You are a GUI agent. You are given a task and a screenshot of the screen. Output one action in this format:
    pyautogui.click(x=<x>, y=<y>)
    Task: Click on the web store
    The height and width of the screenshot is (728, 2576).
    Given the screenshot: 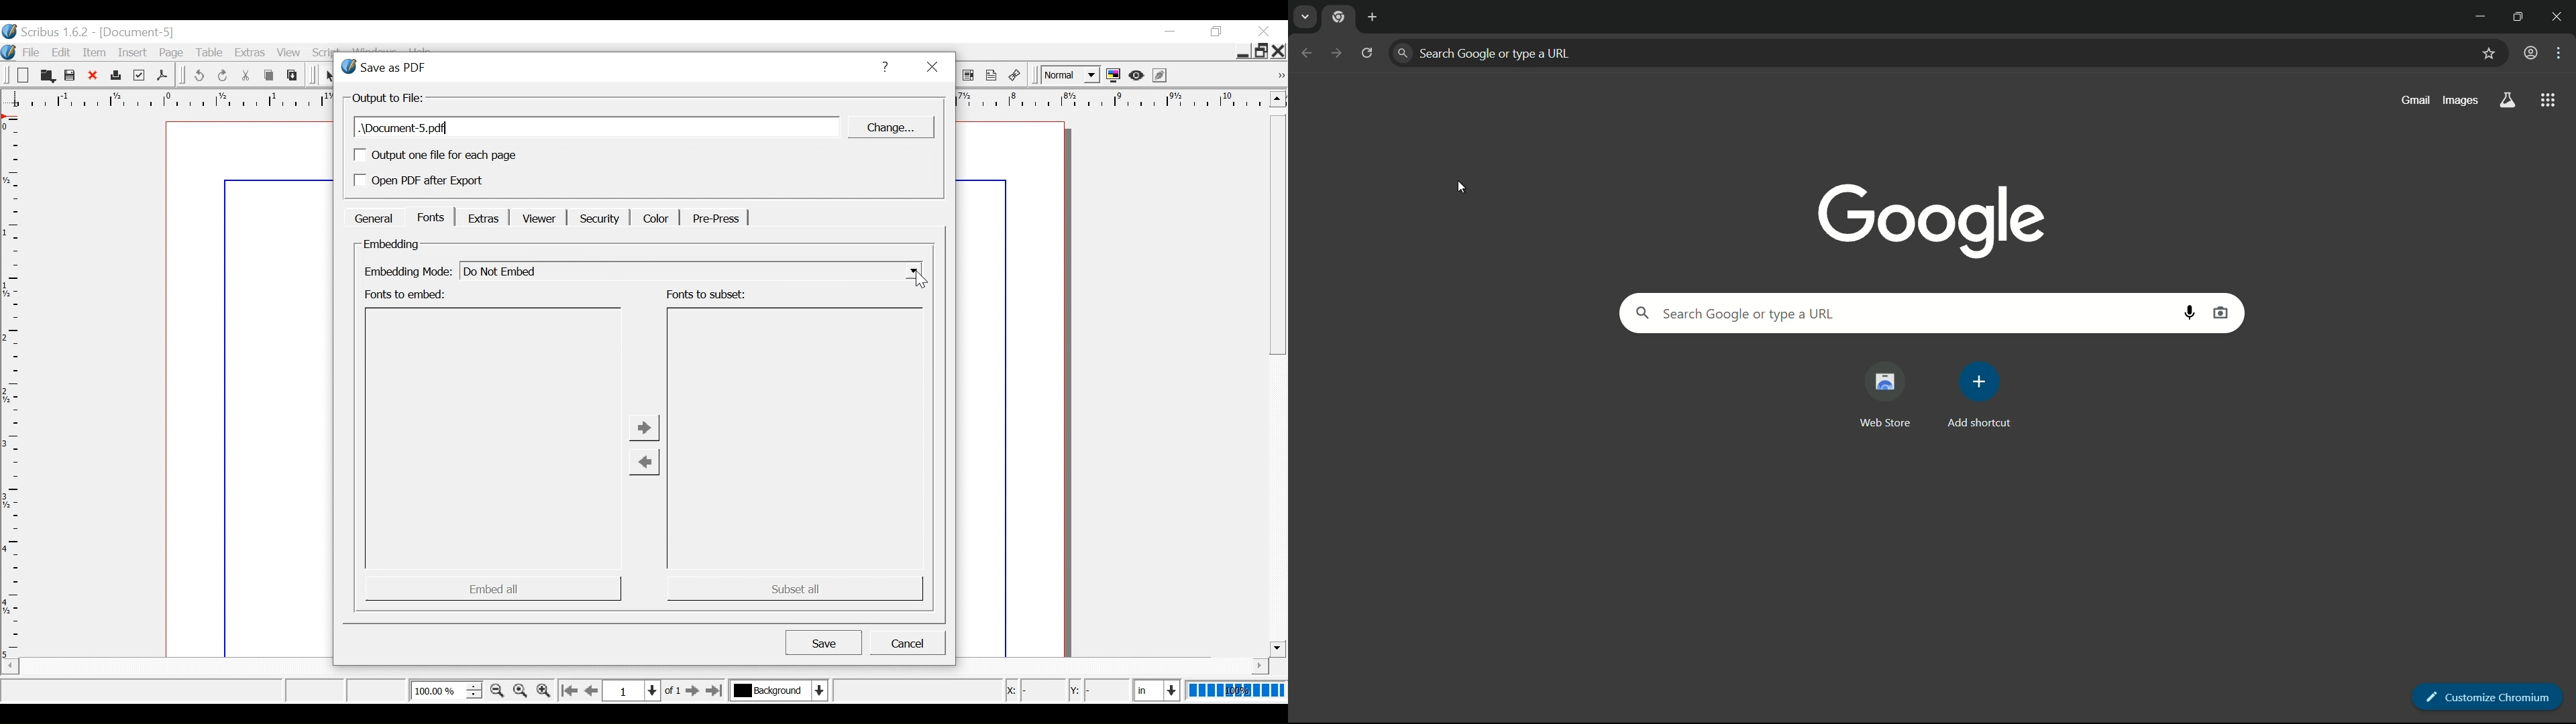 What is the action you would take?
    pyautogui.click(x=1883, y=395)
    